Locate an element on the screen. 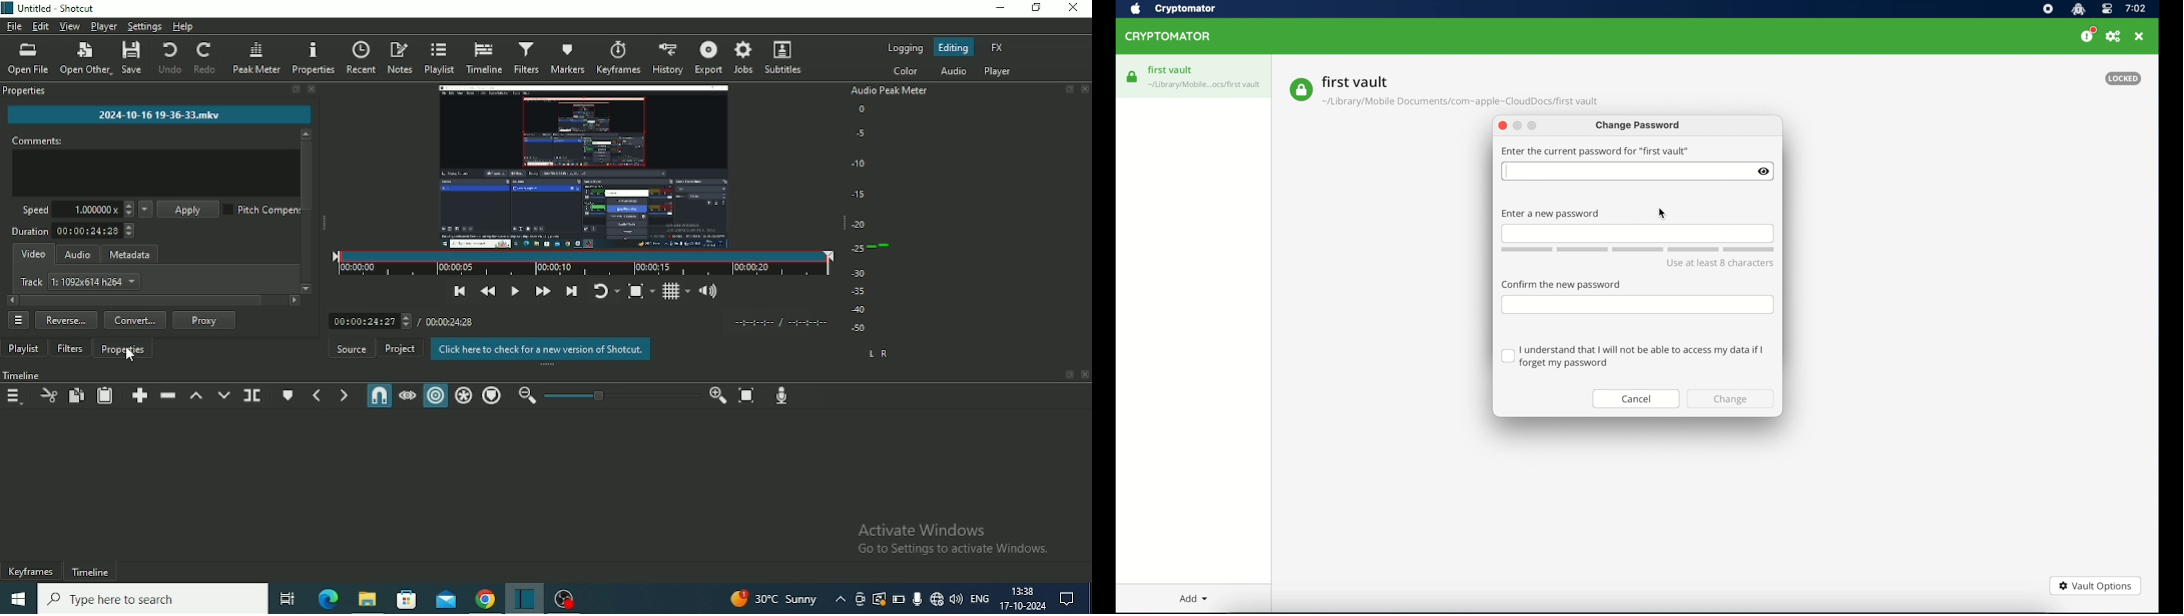 The image size is (2184, 616). Copy is located at coordinates (75, 395).